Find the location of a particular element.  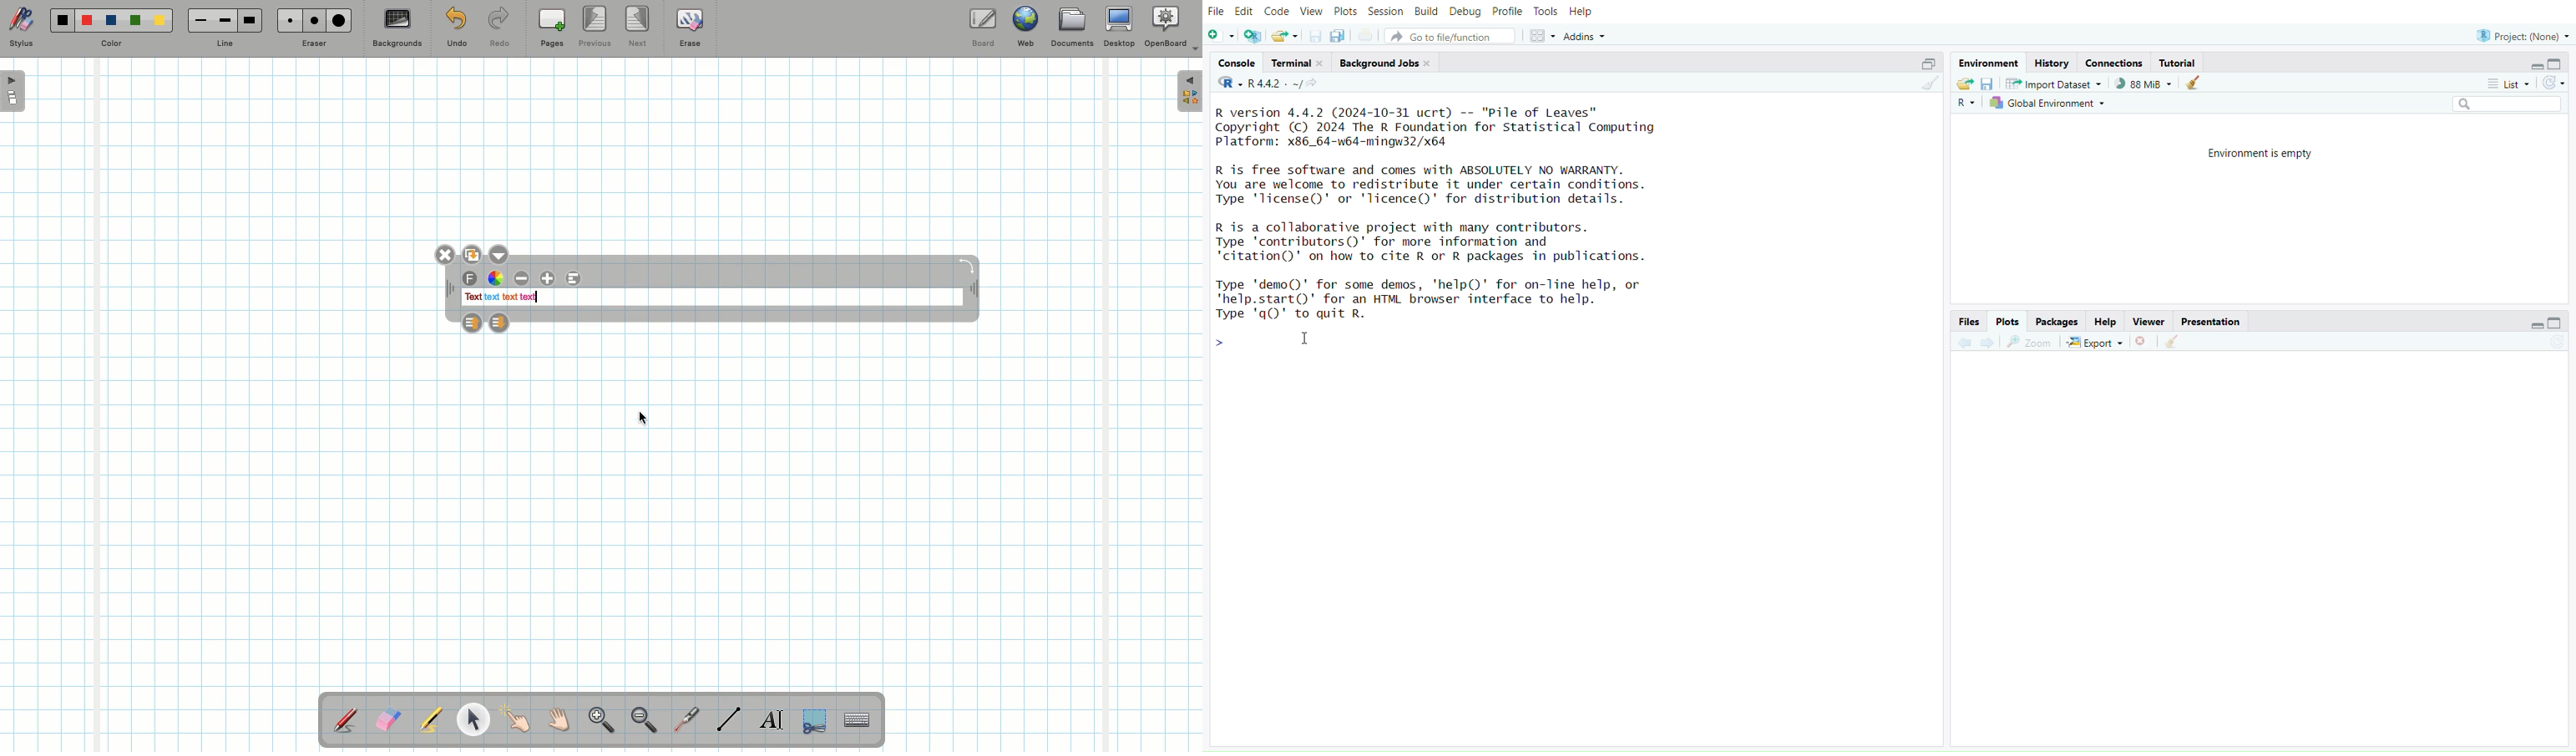

Type 'demo()' for some demos, 'help()' for on-line help, orhelp.start()' for an HTML browser interface to help.Type 'q() to quit R. is located at coordinates (1441, 300).